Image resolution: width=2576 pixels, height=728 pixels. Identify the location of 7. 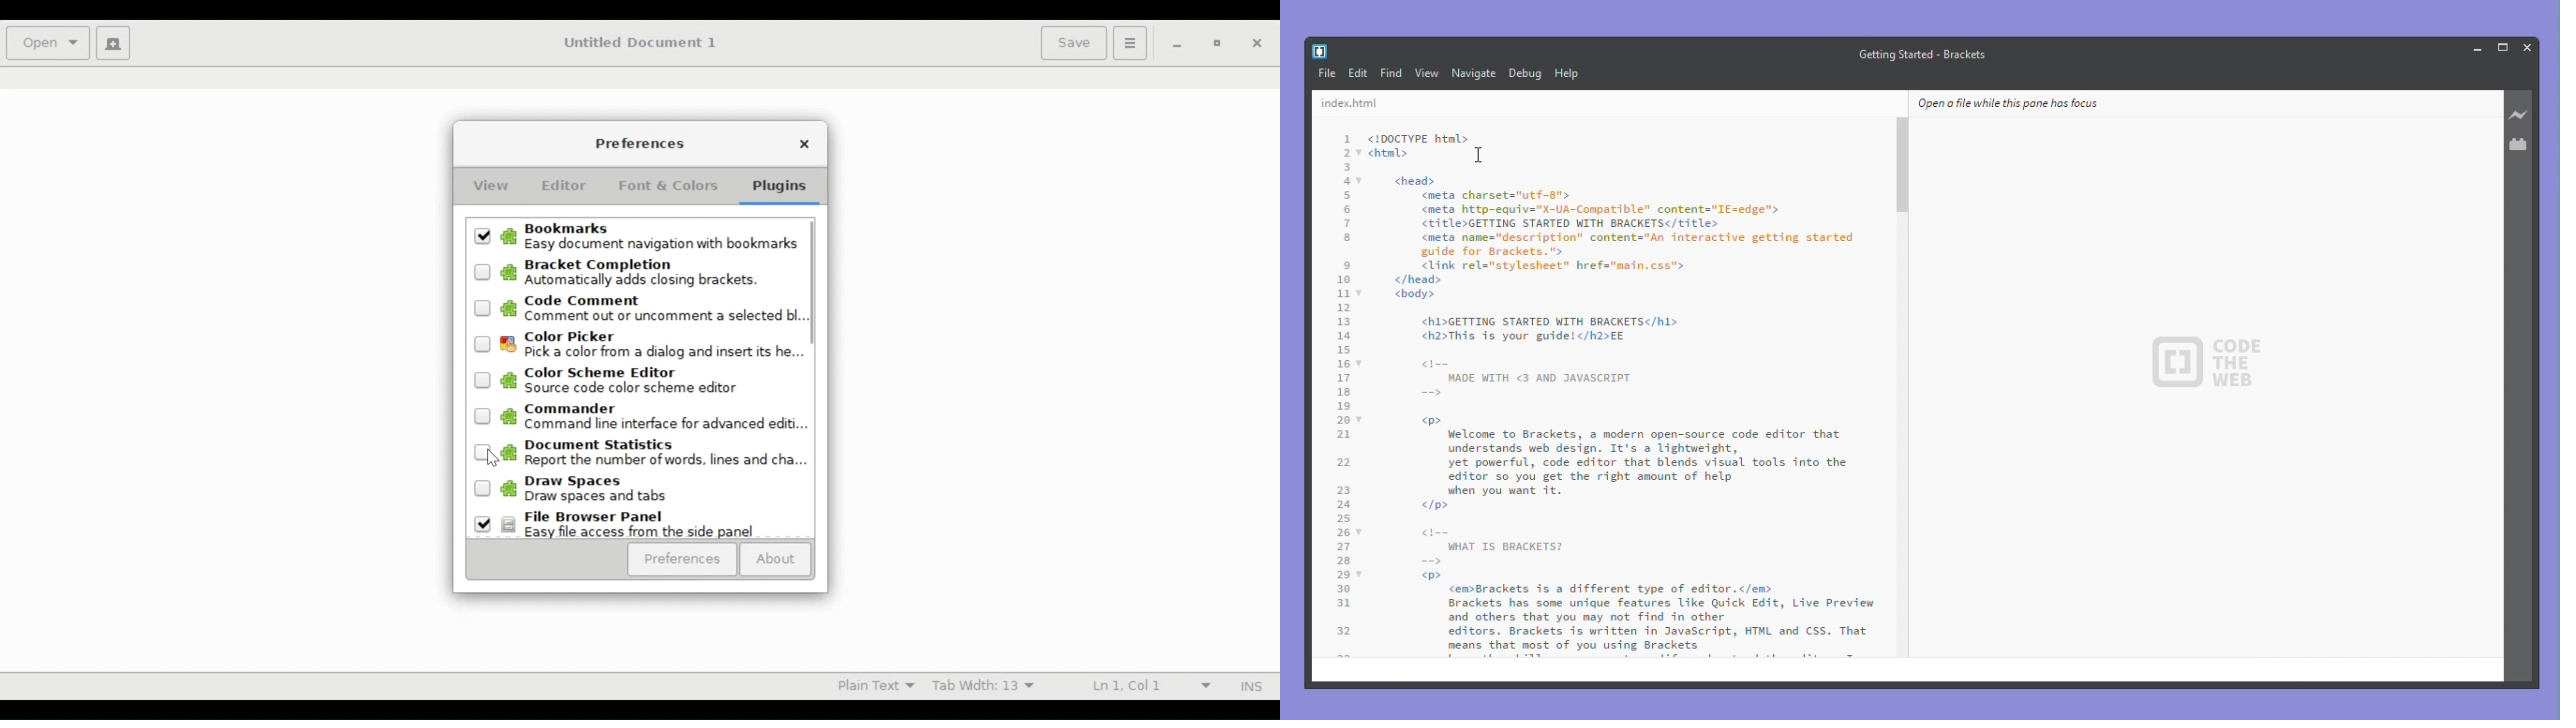
(1347, 223).